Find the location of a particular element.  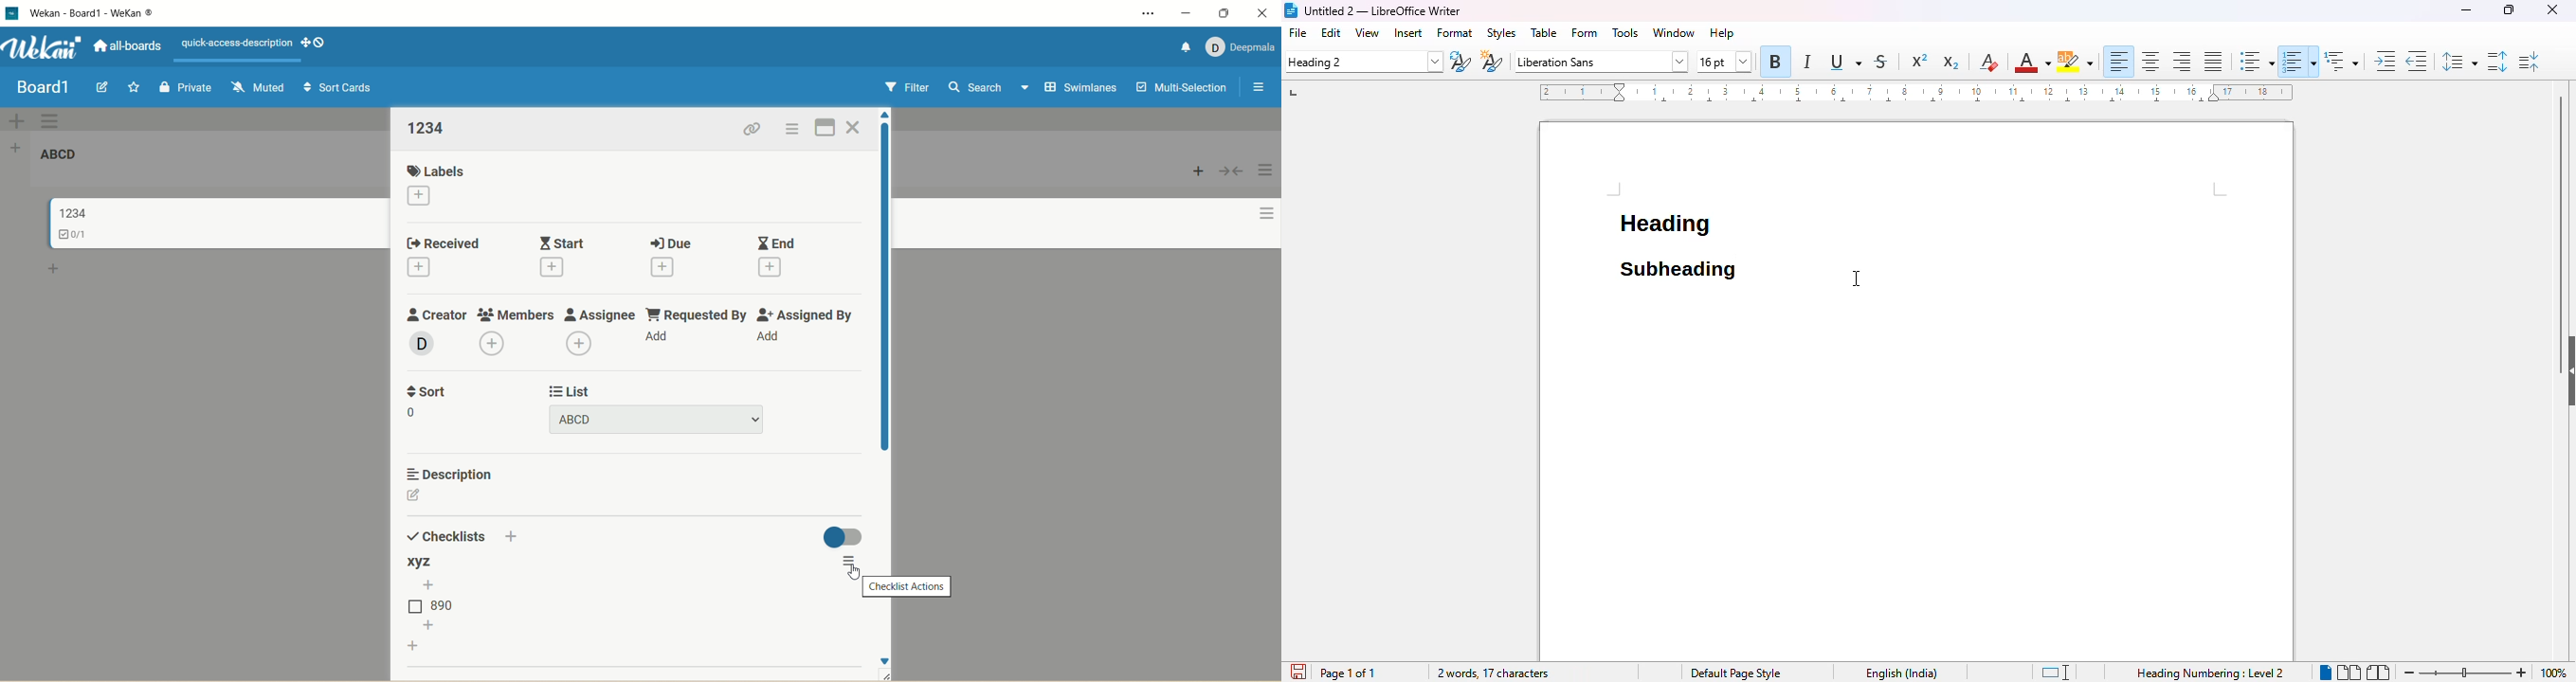

file is located at coordinates (1297, 32).